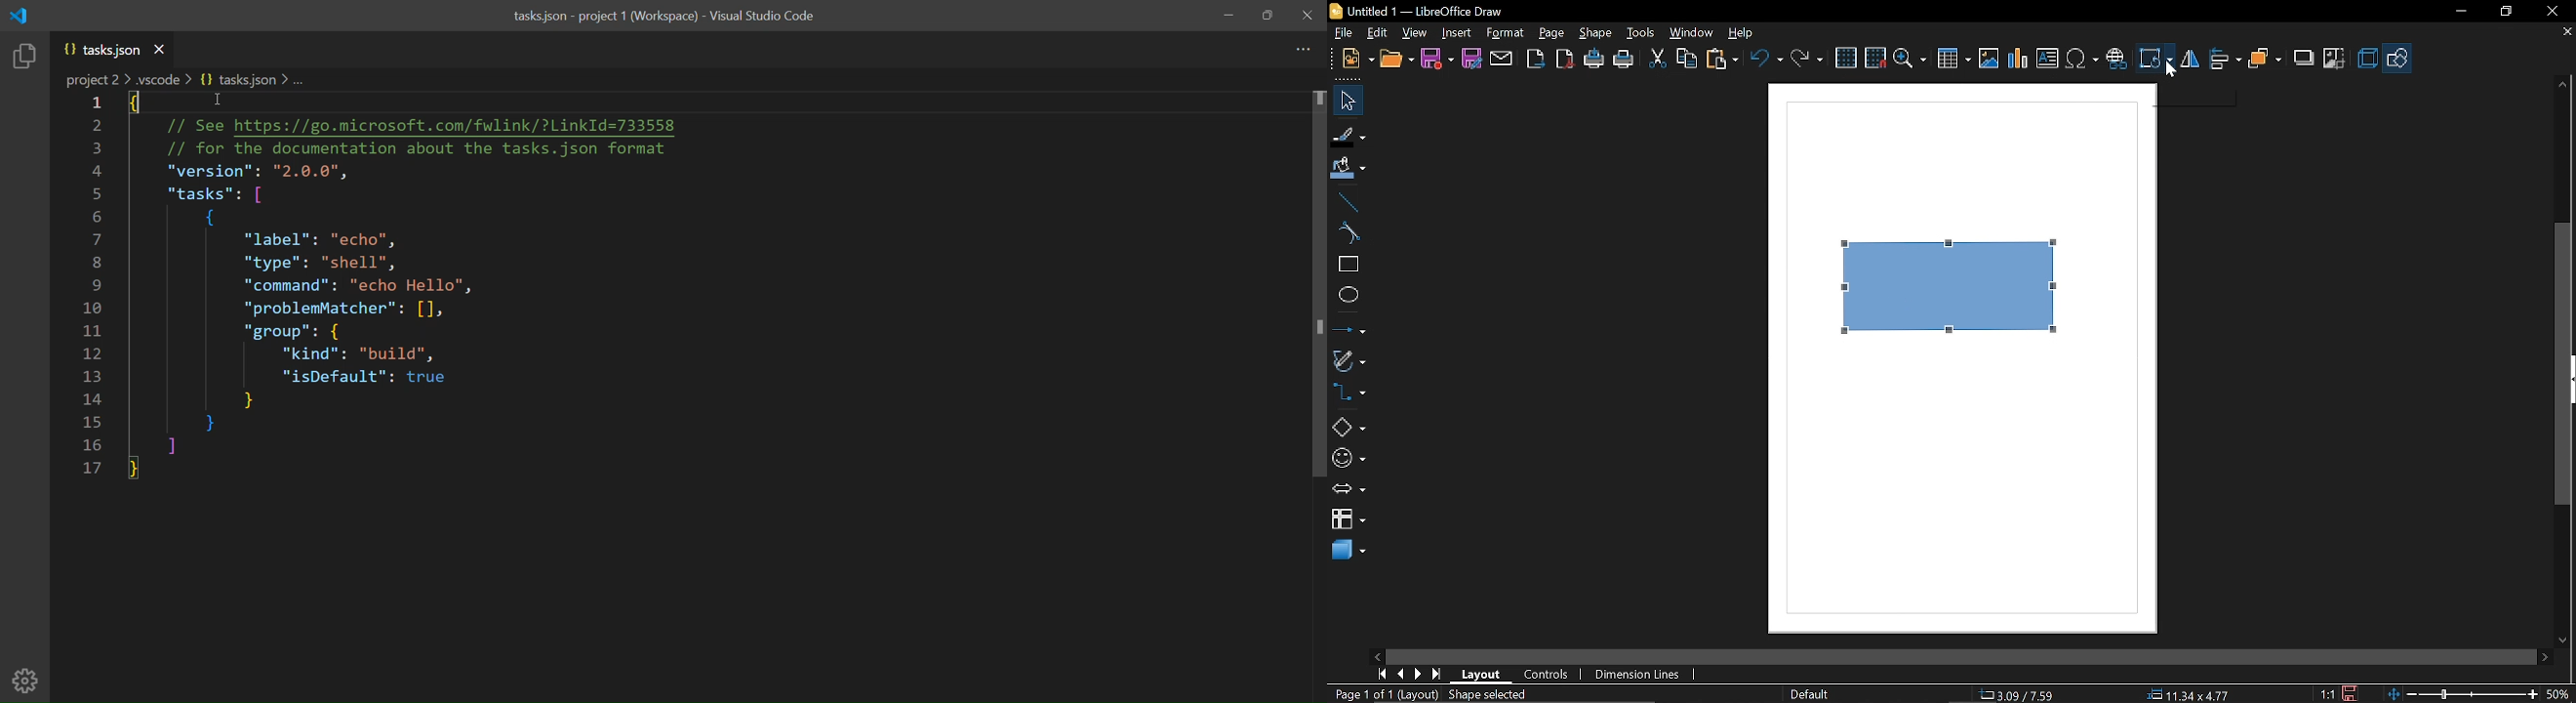 This screenshot has height=728, width=2576. What do you see at coordinates (2544, 657) in the screenshot?
I see `Move right` at bounding box center [2544, 657].